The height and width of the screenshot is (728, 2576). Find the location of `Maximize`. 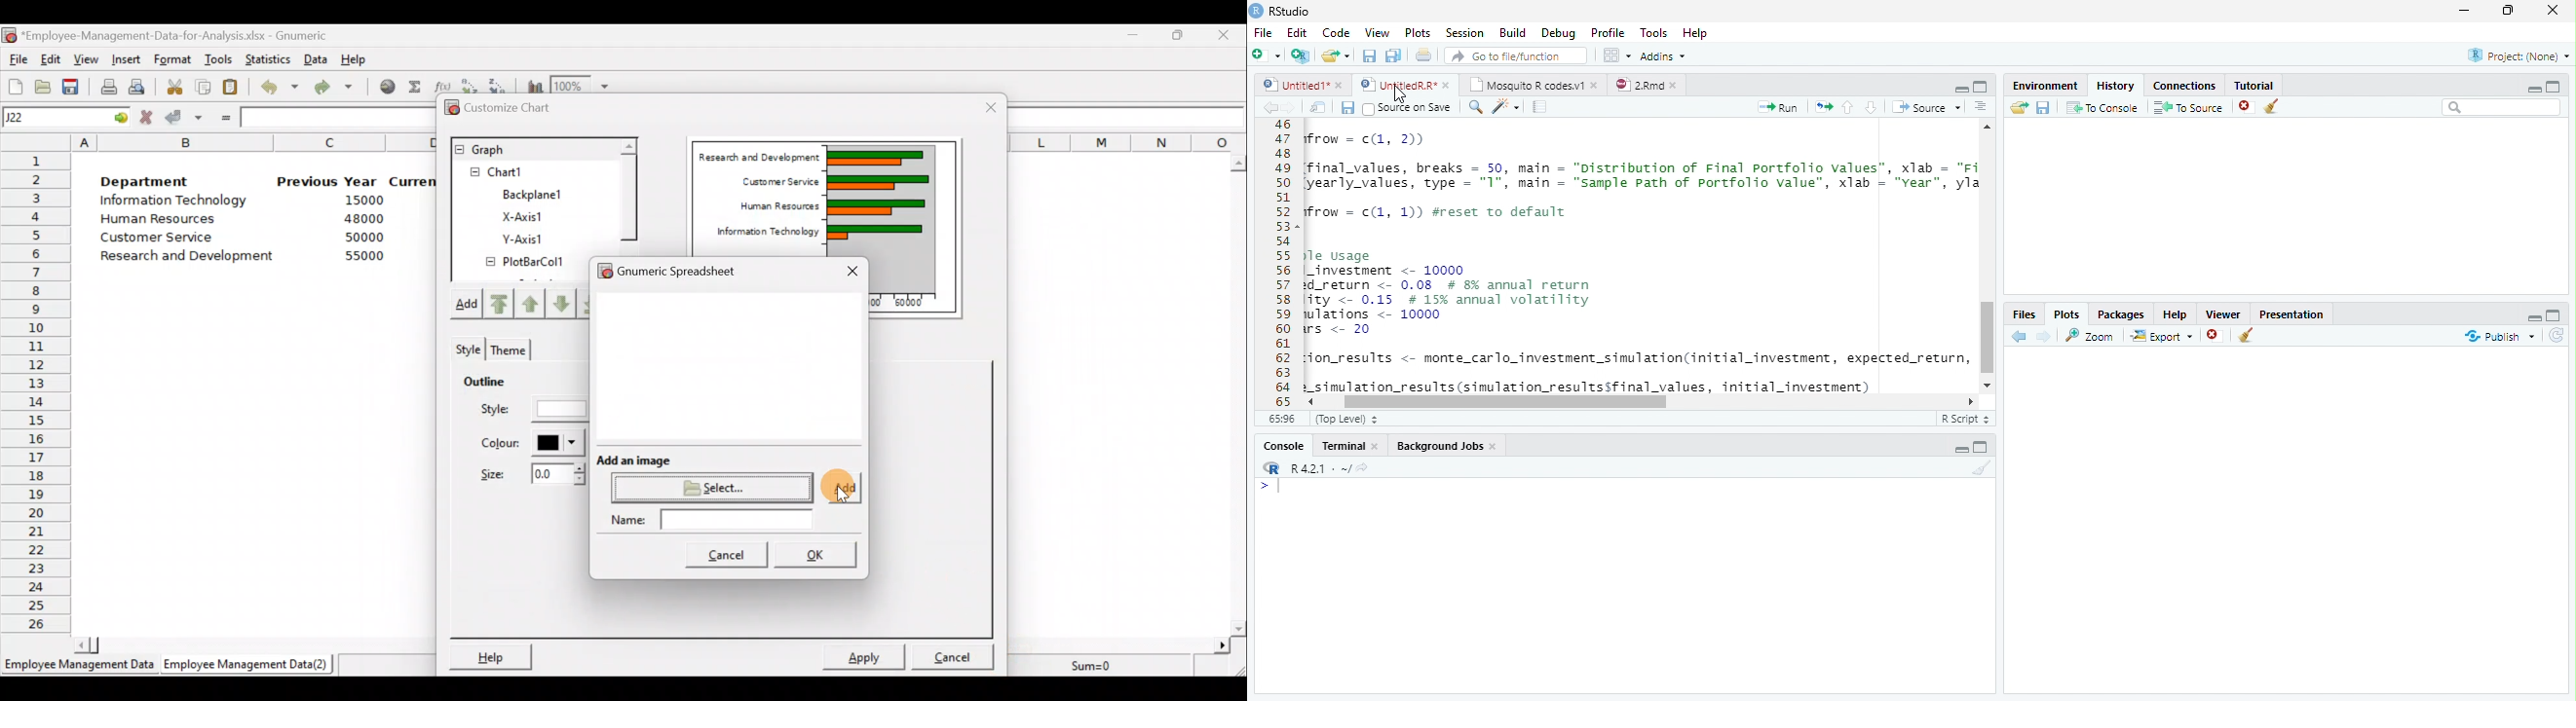

Maximize is located at coordinates (1180, 35).